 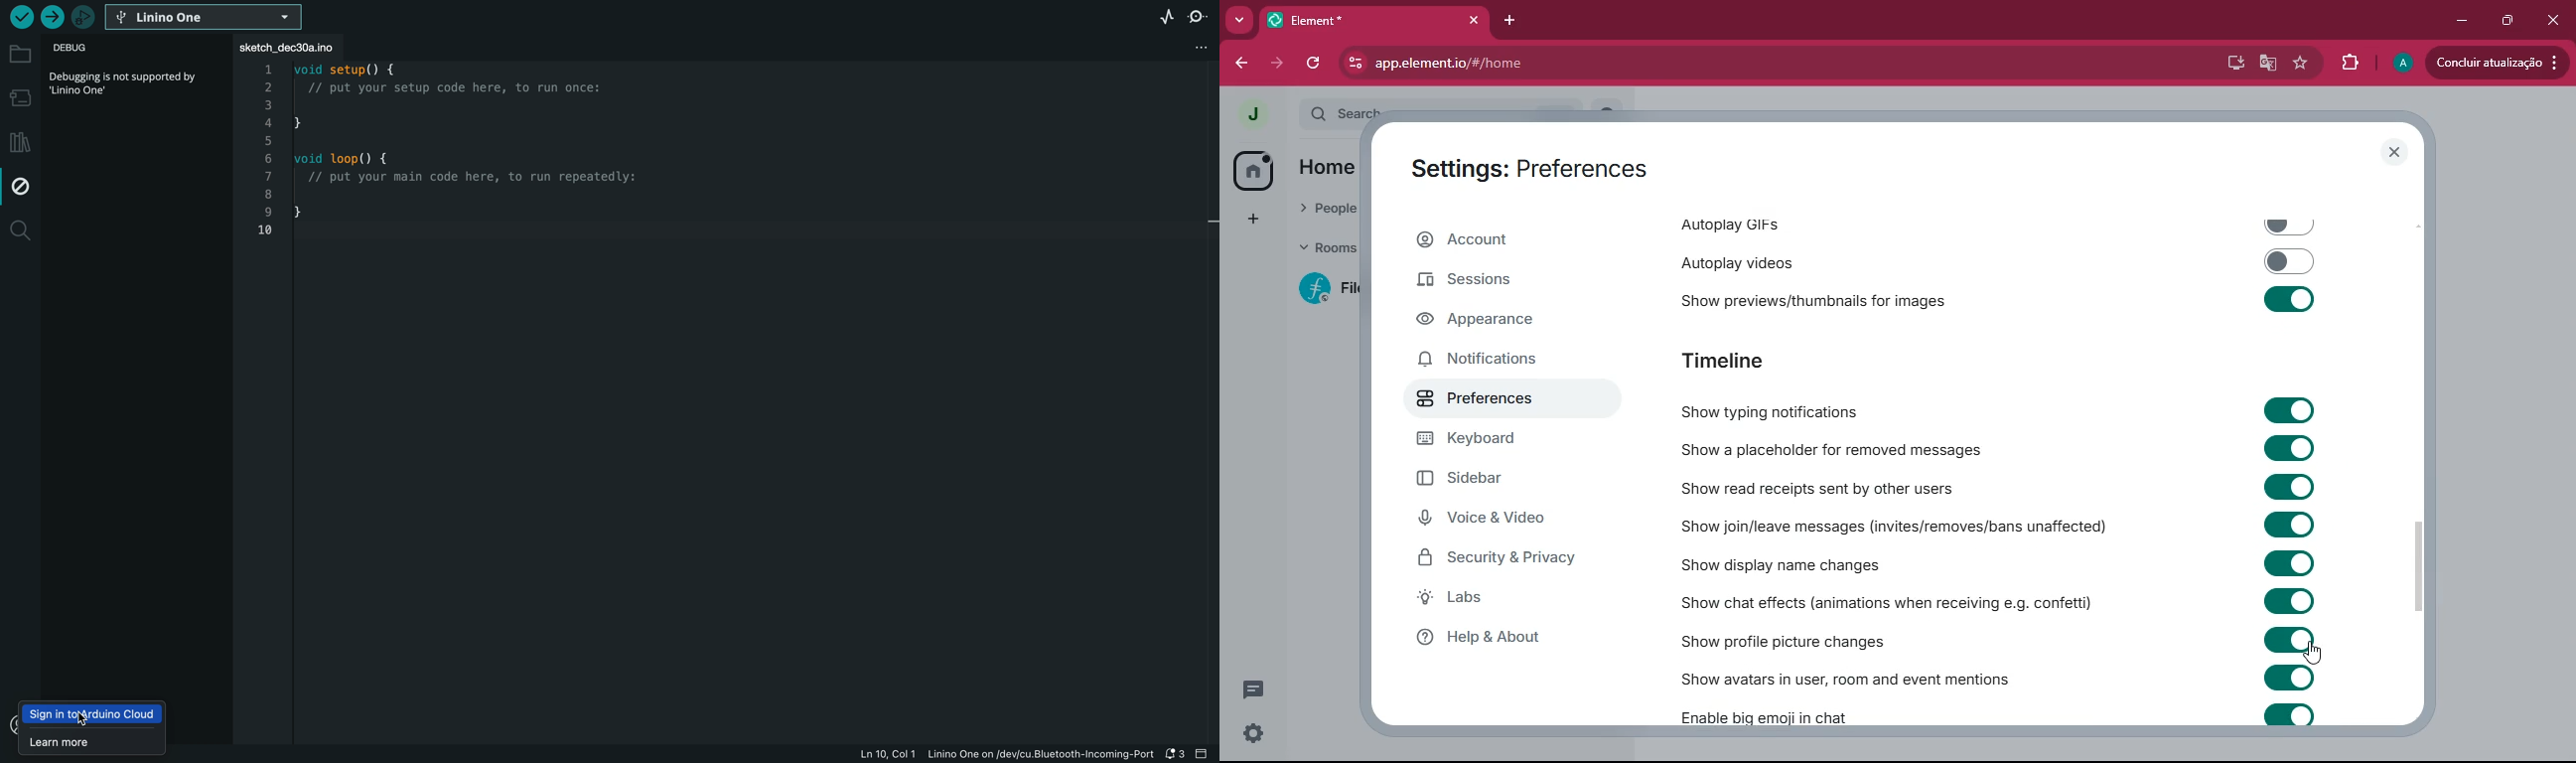 What do you see at coordinates (1506, 64) in the screenshot?
I see `url` at bounding box center [1506, 64].